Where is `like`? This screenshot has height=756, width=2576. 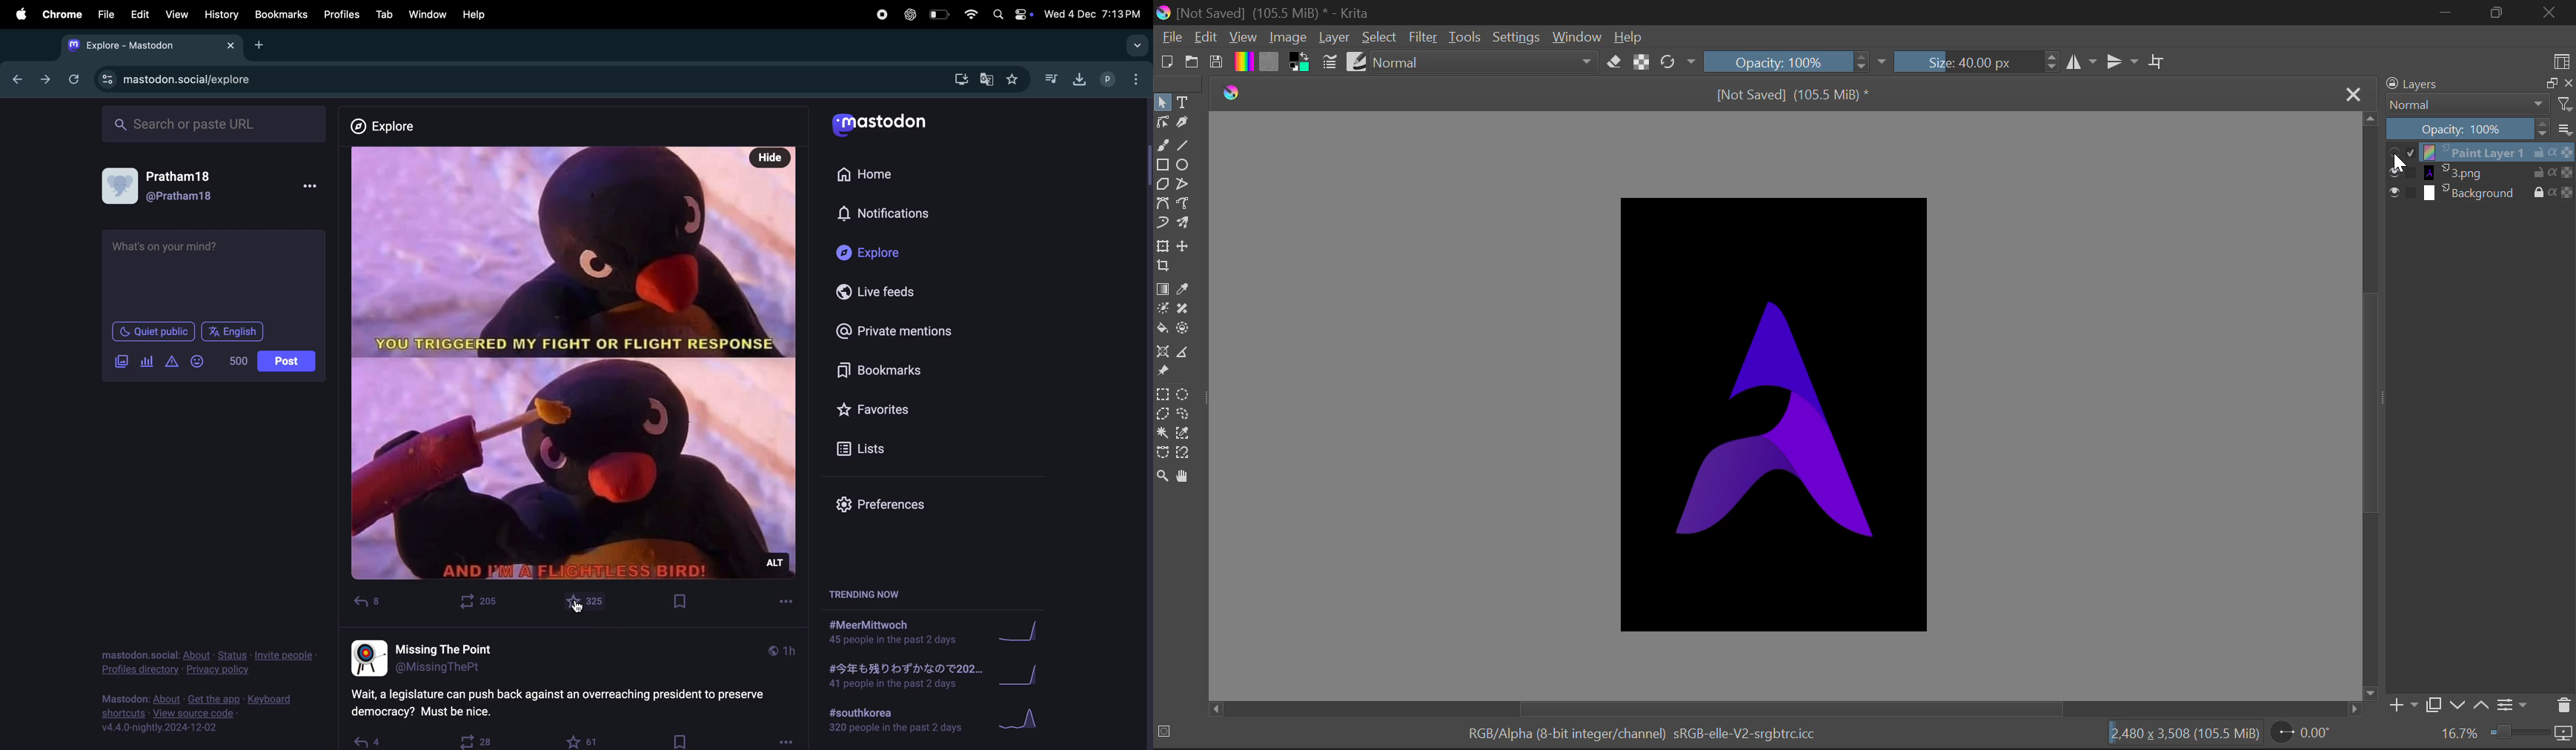
like is located at coordinates (587, 604).